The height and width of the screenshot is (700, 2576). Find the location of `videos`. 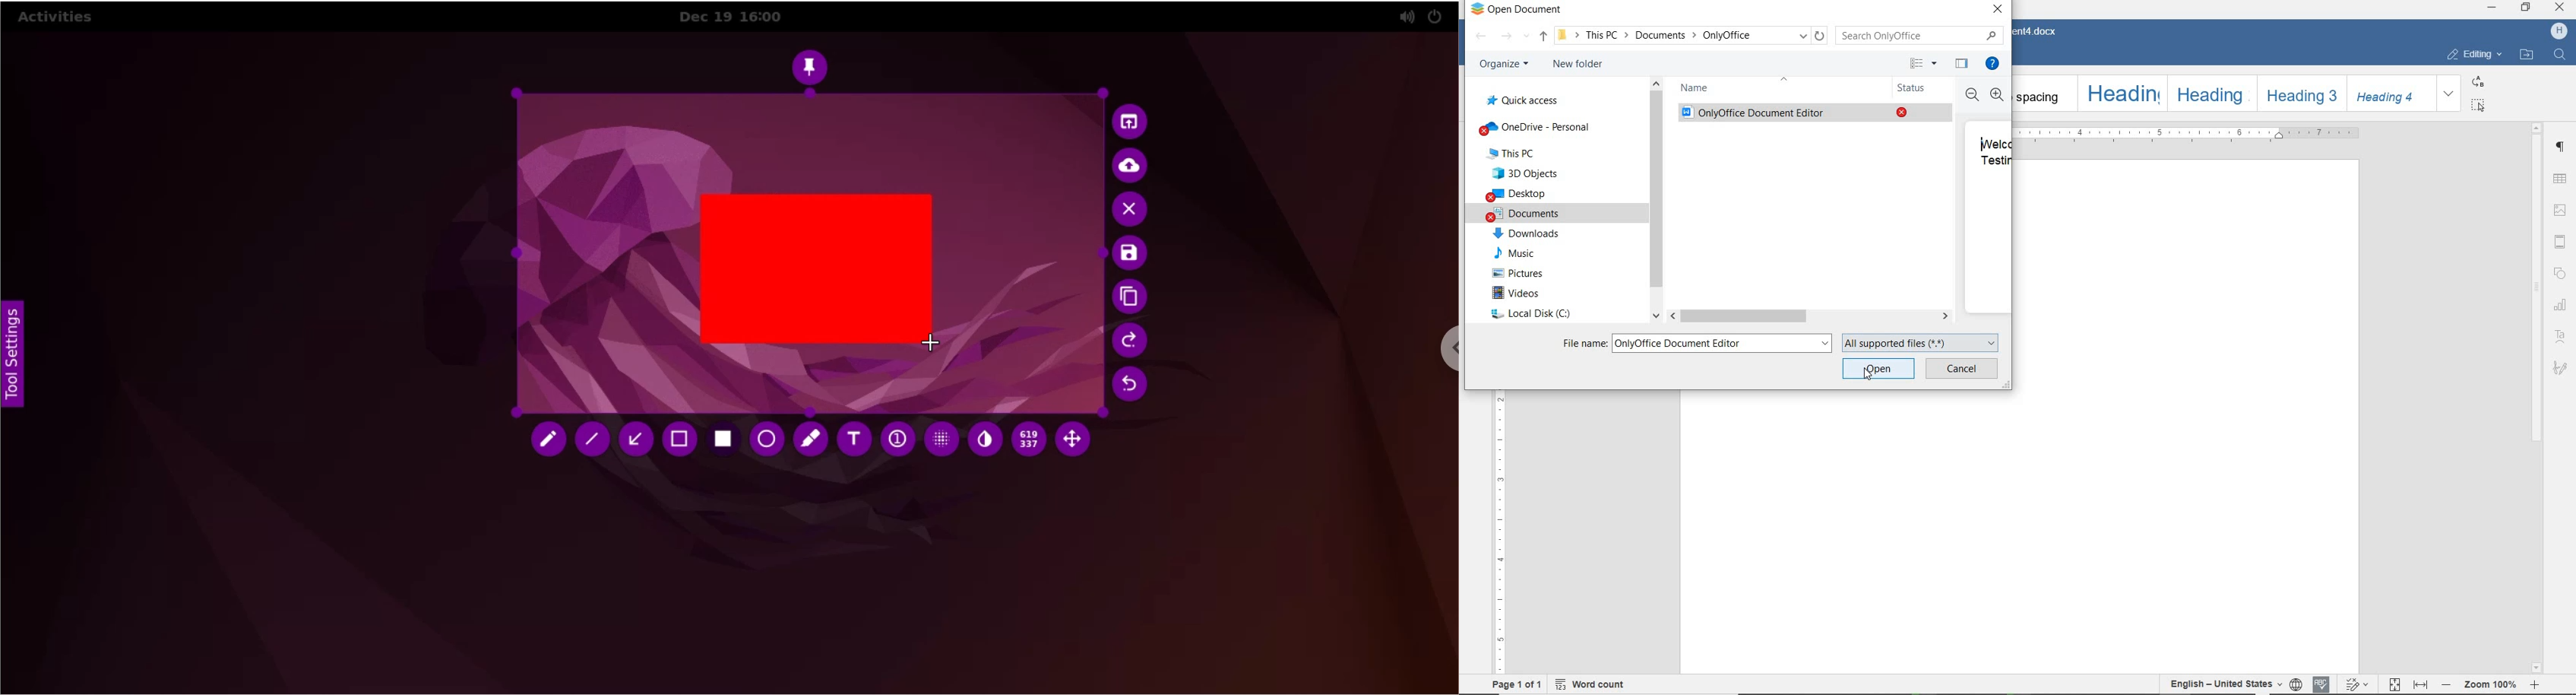

videos is located at coordinates (1514, 294).